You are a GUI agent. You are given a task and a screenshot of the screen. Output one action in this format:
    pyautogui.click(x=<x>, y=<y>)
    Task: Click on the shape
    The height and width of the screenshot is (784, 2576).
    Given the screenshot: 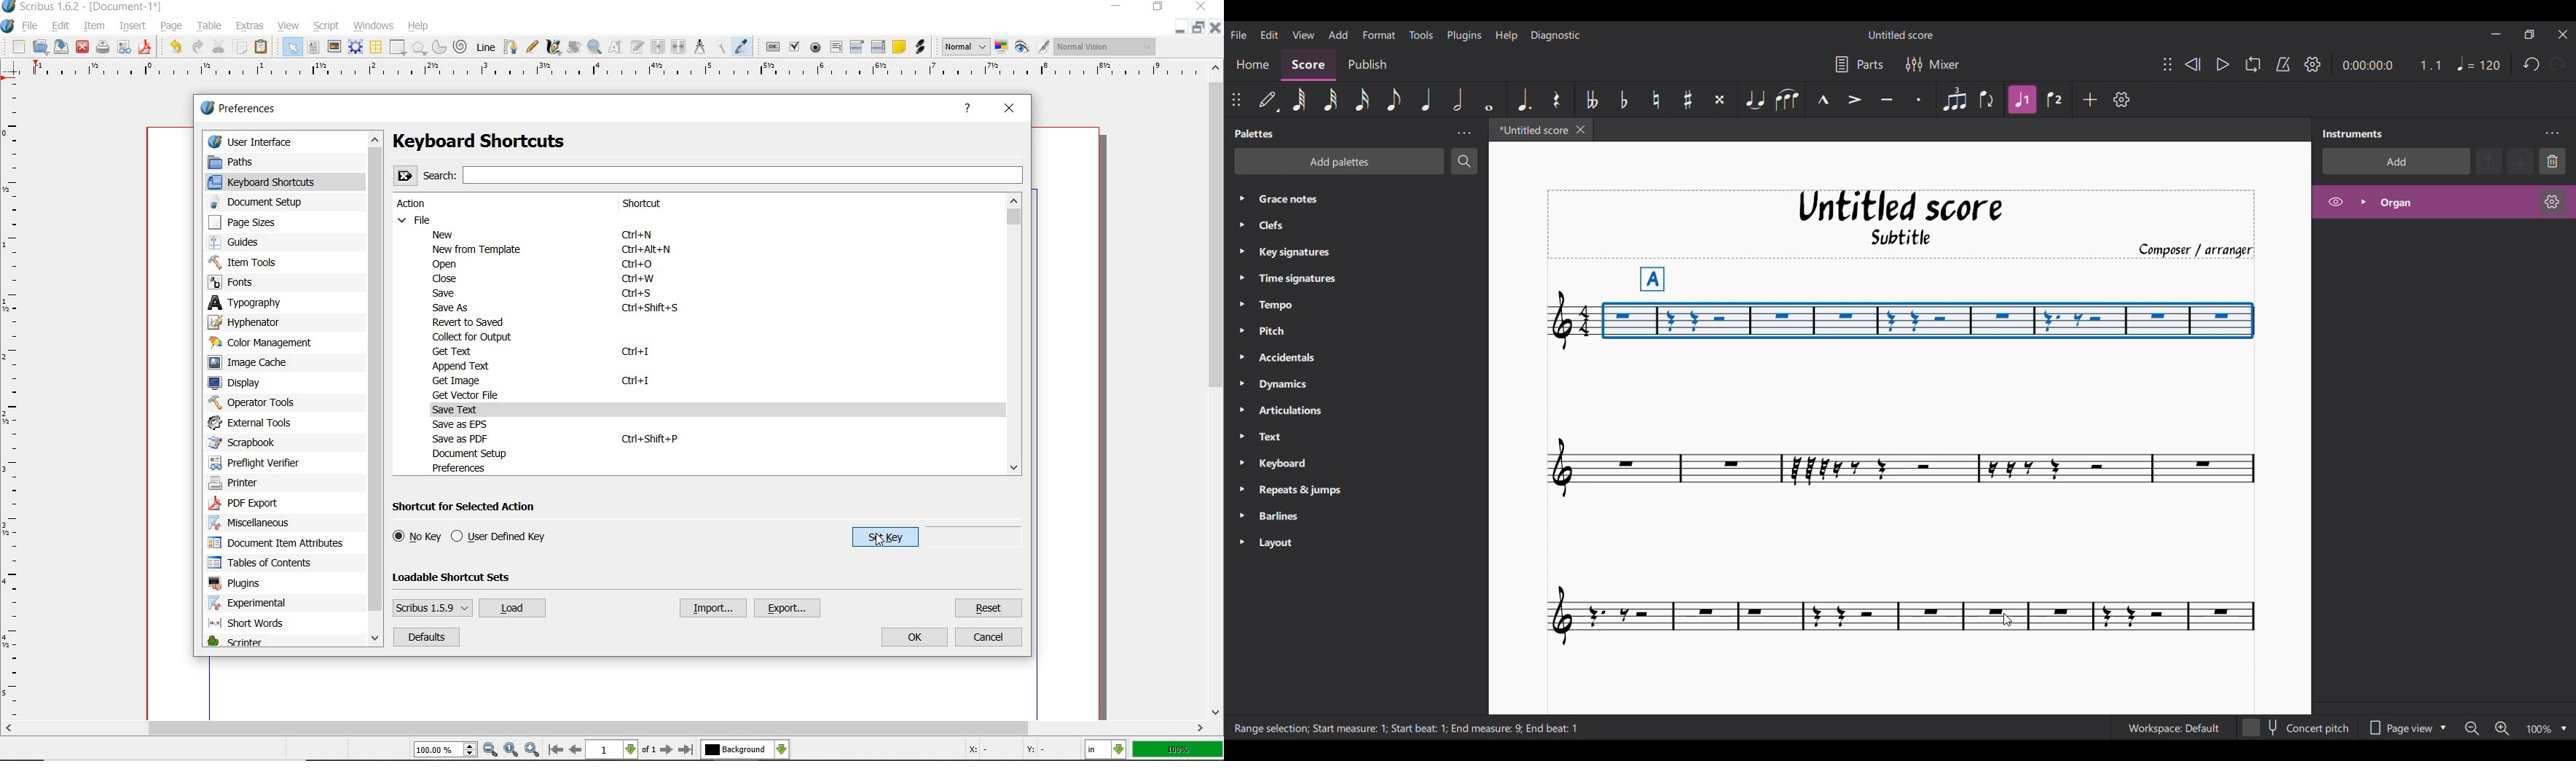 What is the action you would take?
    pyautogui.click(x=398, y=47)
    